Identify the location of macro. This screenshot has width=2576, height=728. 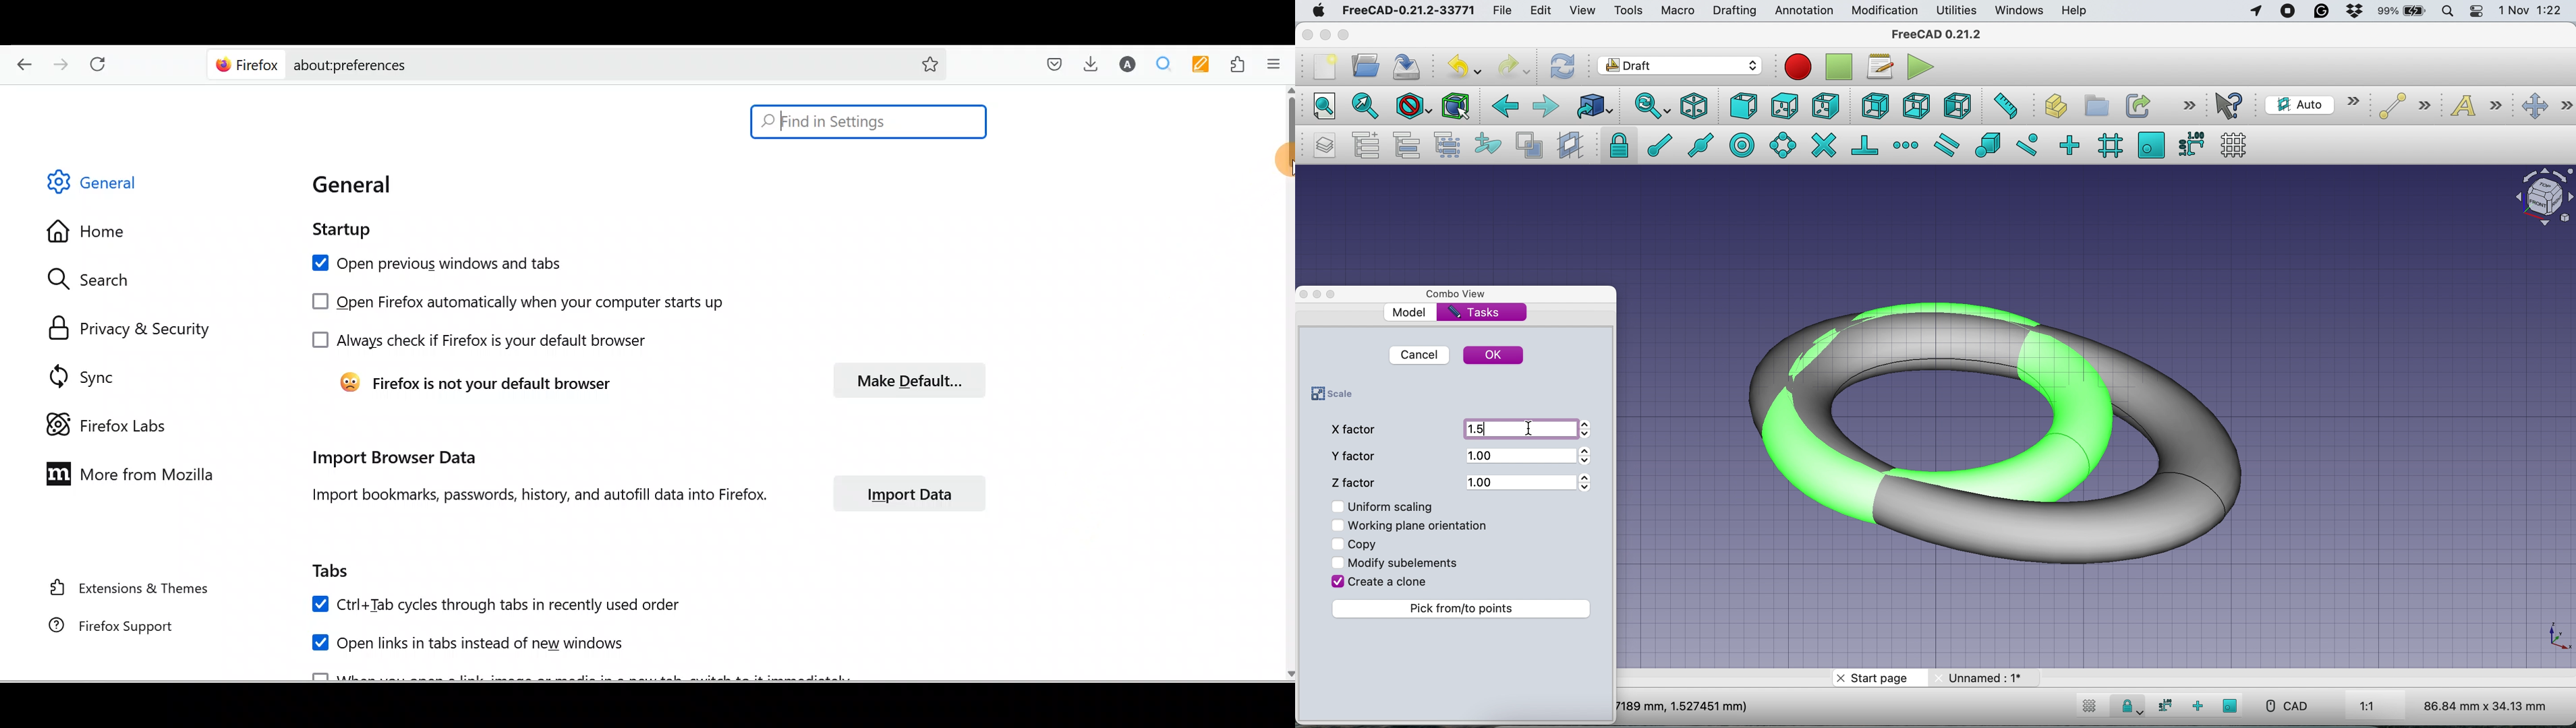
(1678, 12).